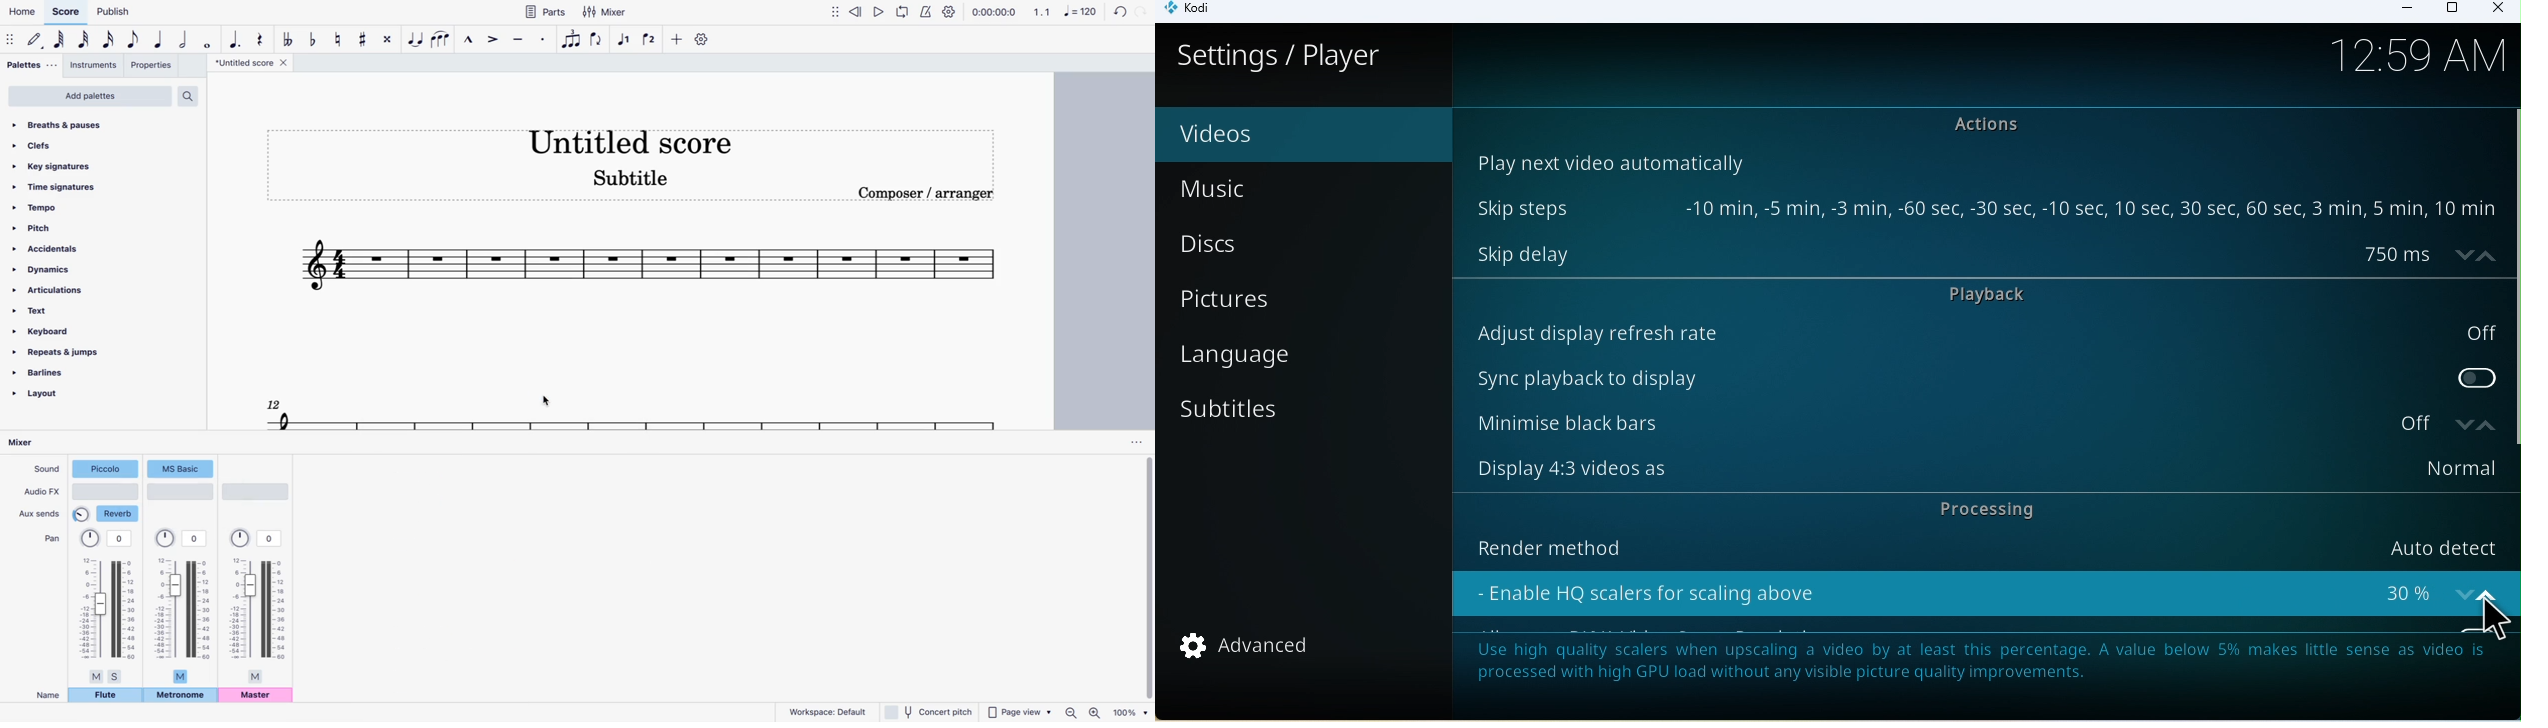 The height and width of the screenshot is (728, 2548). What do you see at coordinates (823, 711) in the screenshot?
I see `workspace` at bounding box center [823, 711].